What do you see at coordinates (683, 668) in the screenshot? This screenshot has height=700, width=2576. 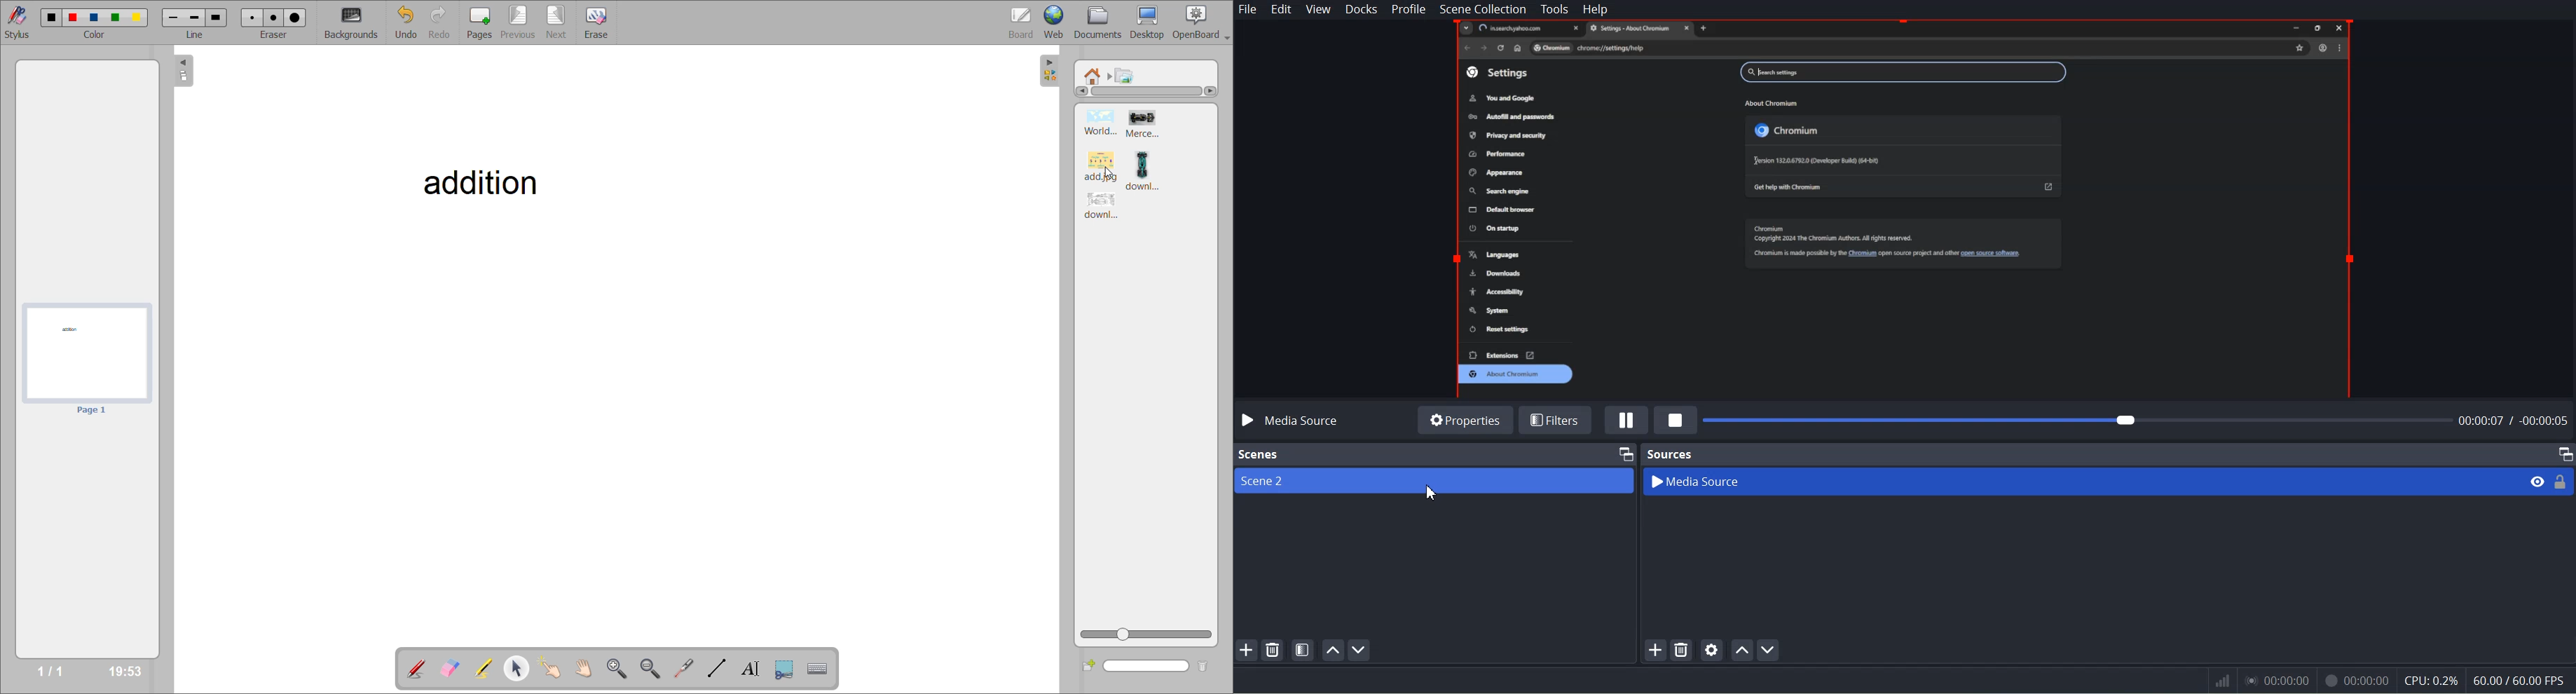 I see `virtual laser pointer` at bounding box center [683, 668].